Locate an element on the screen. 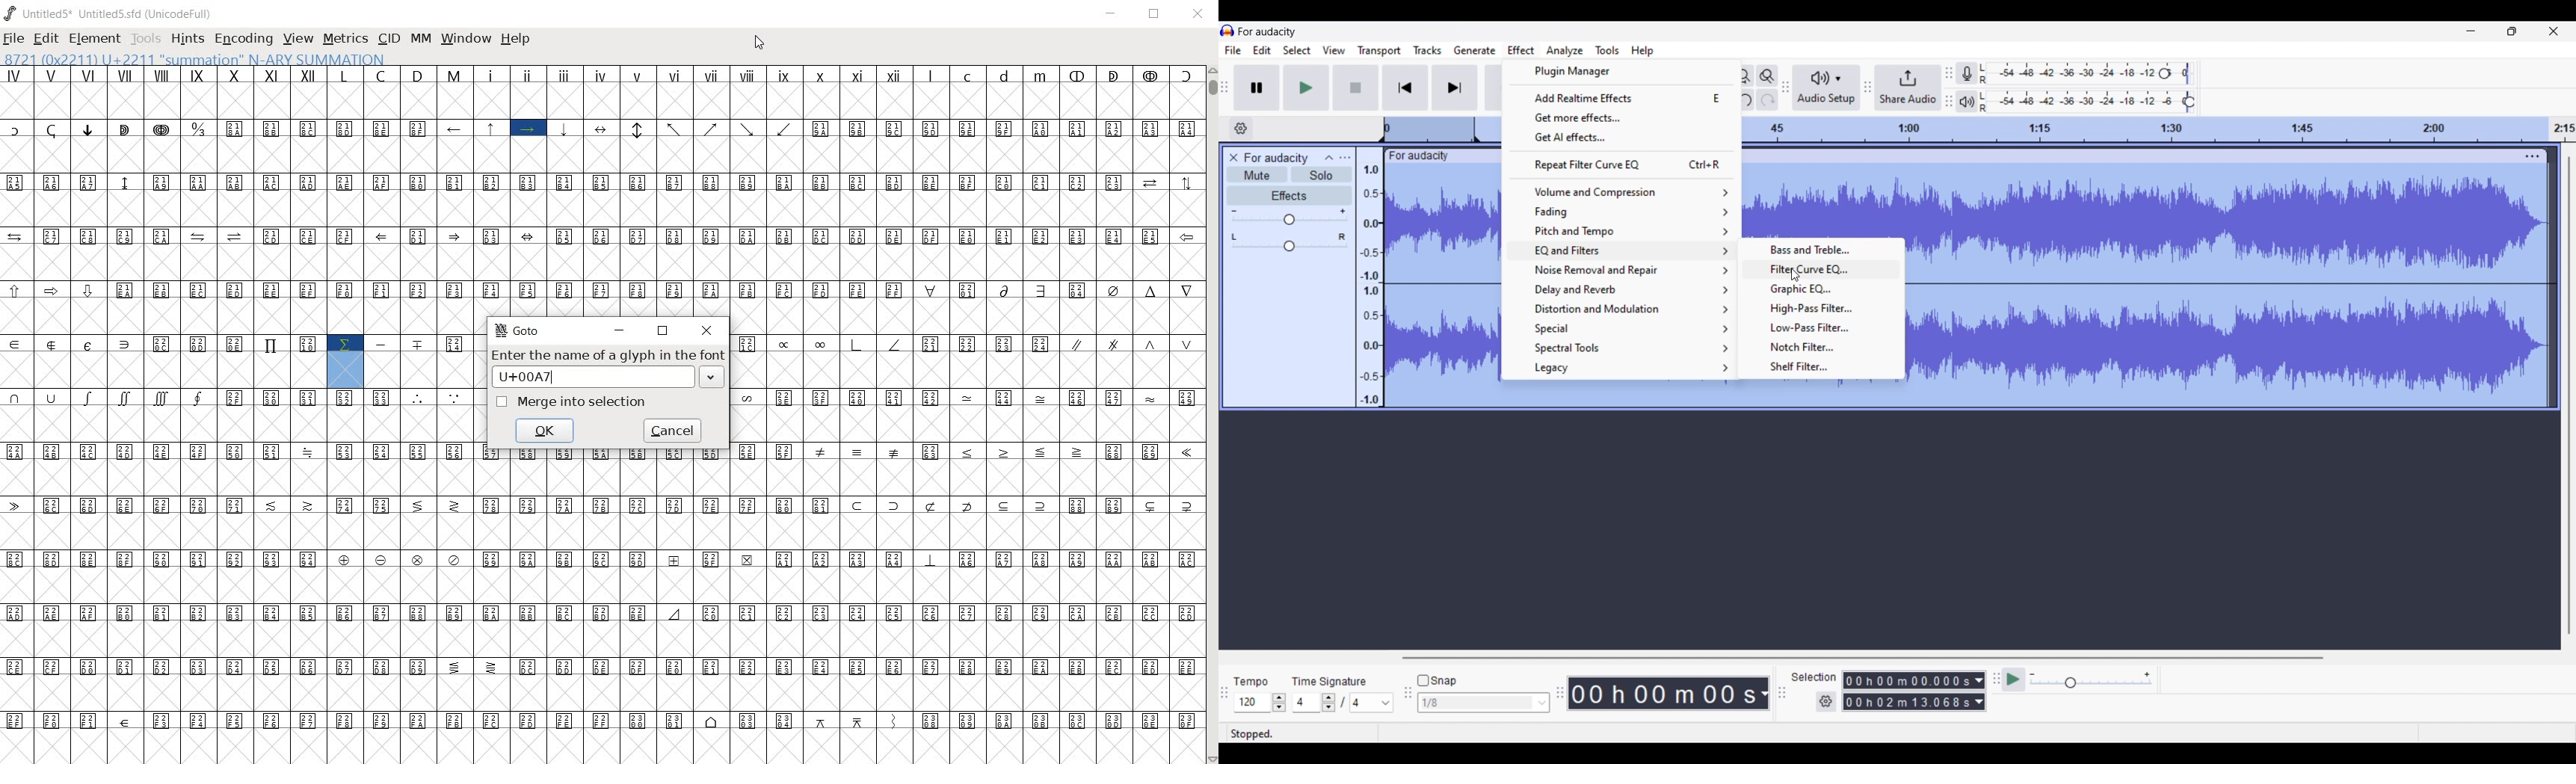 Image resolution: width=2576 pixels, height=784 pixels. Pitch and tempo options is located at coordinates (1622, 231).